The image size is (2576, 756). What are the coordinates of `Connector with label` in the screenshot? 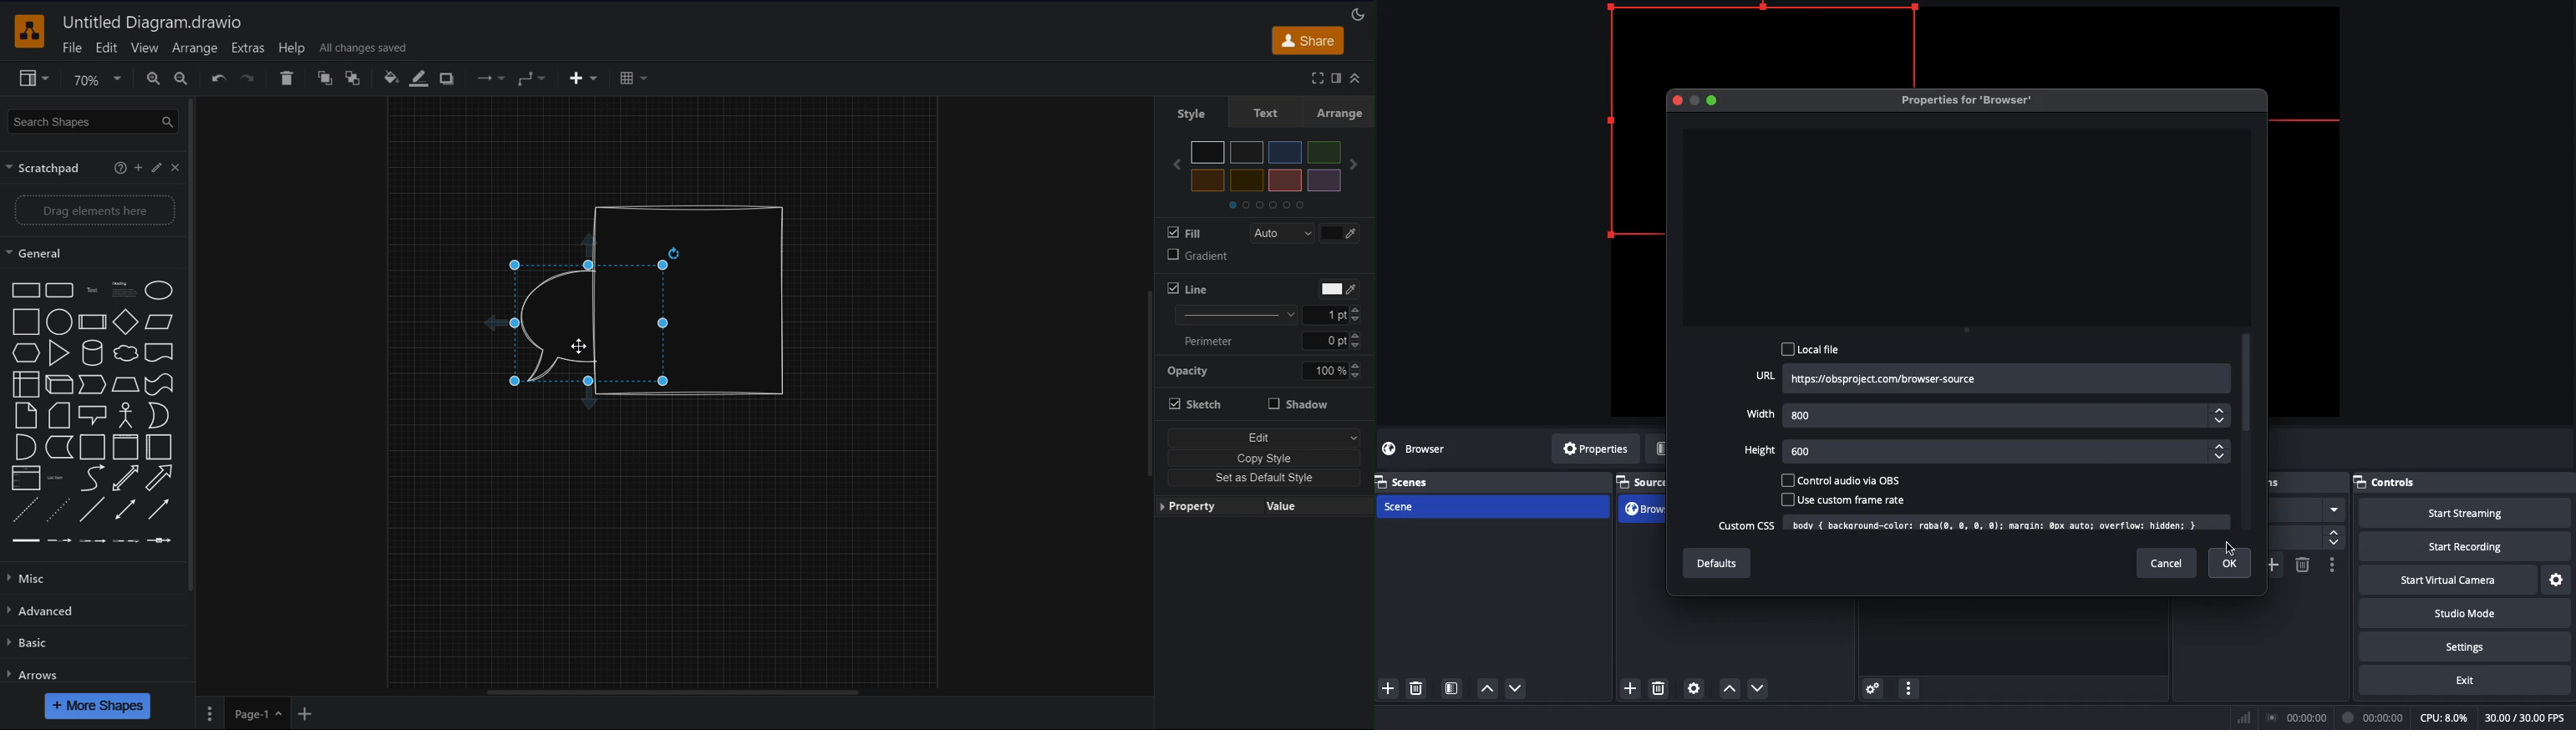 It's located at (58, 541).